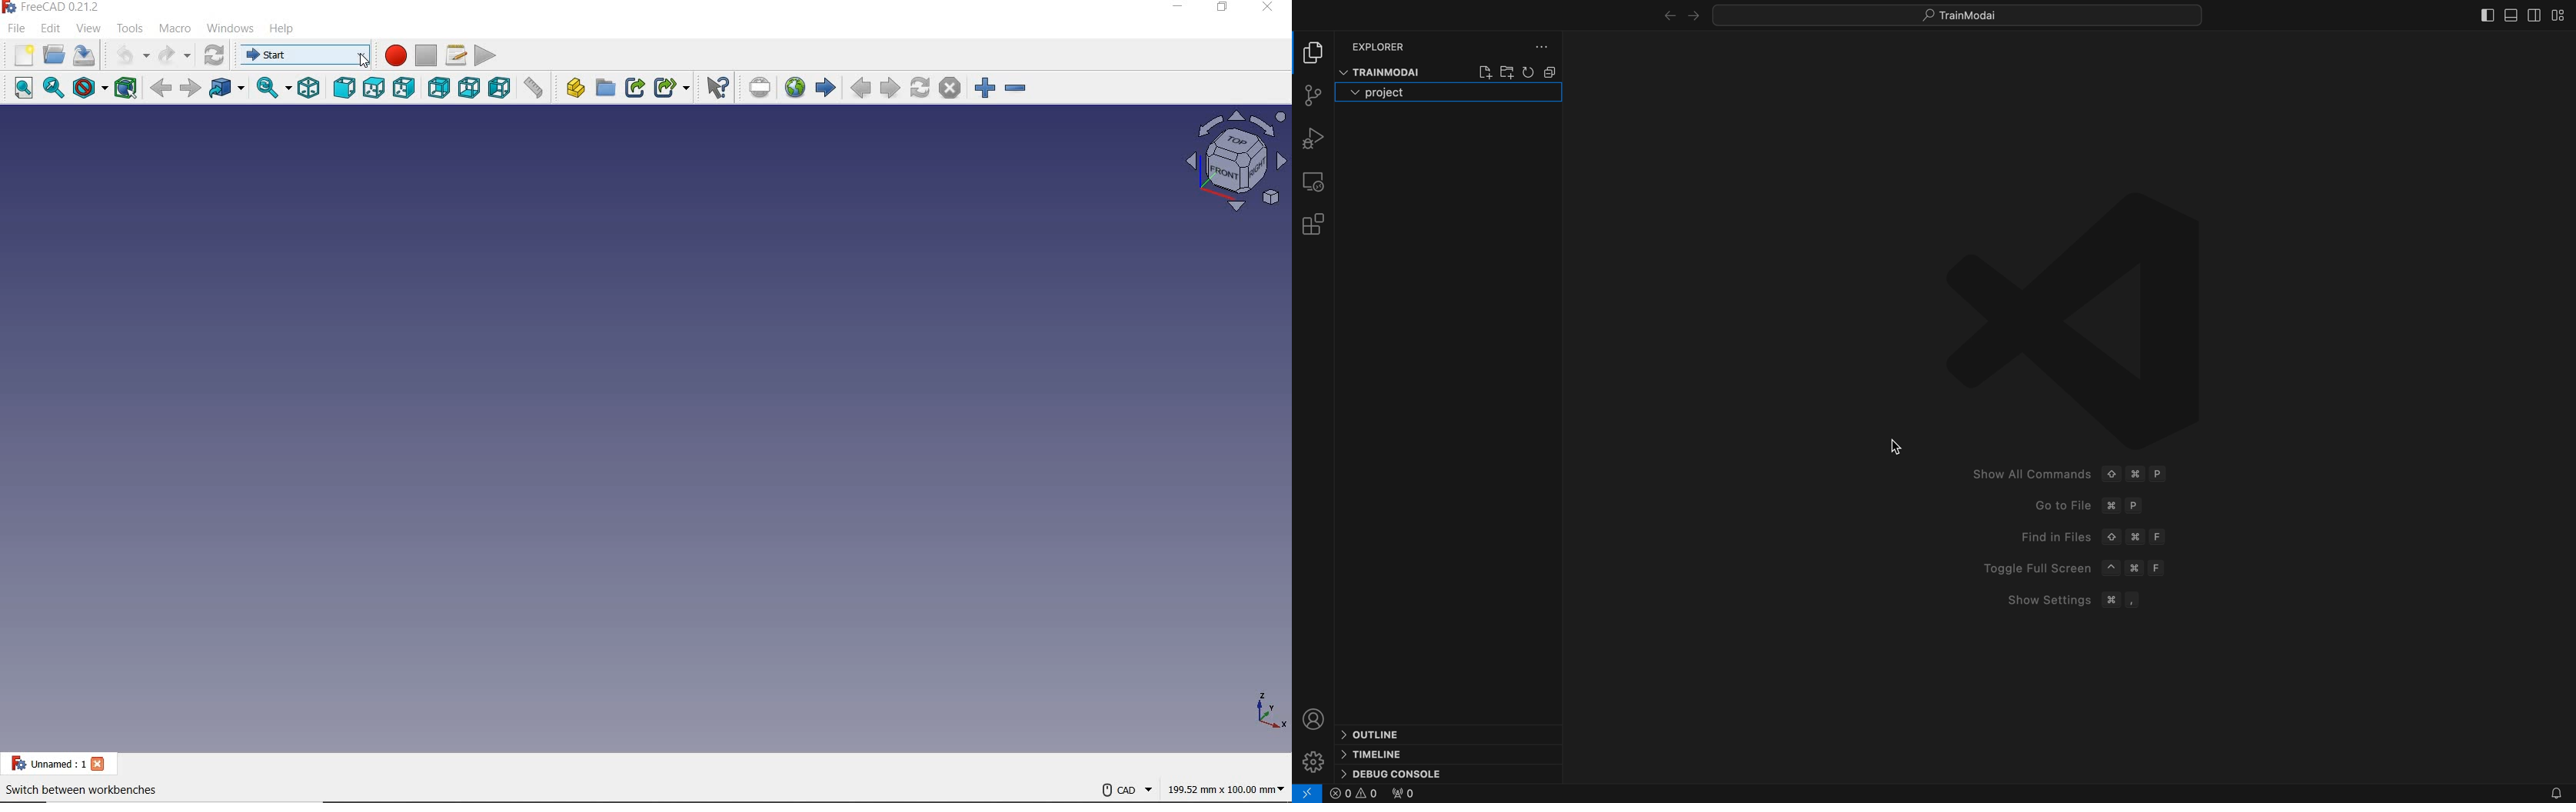  Describe the element at coordinates (17, 89) in the screenshot. I see `FIT ALL` at that location.